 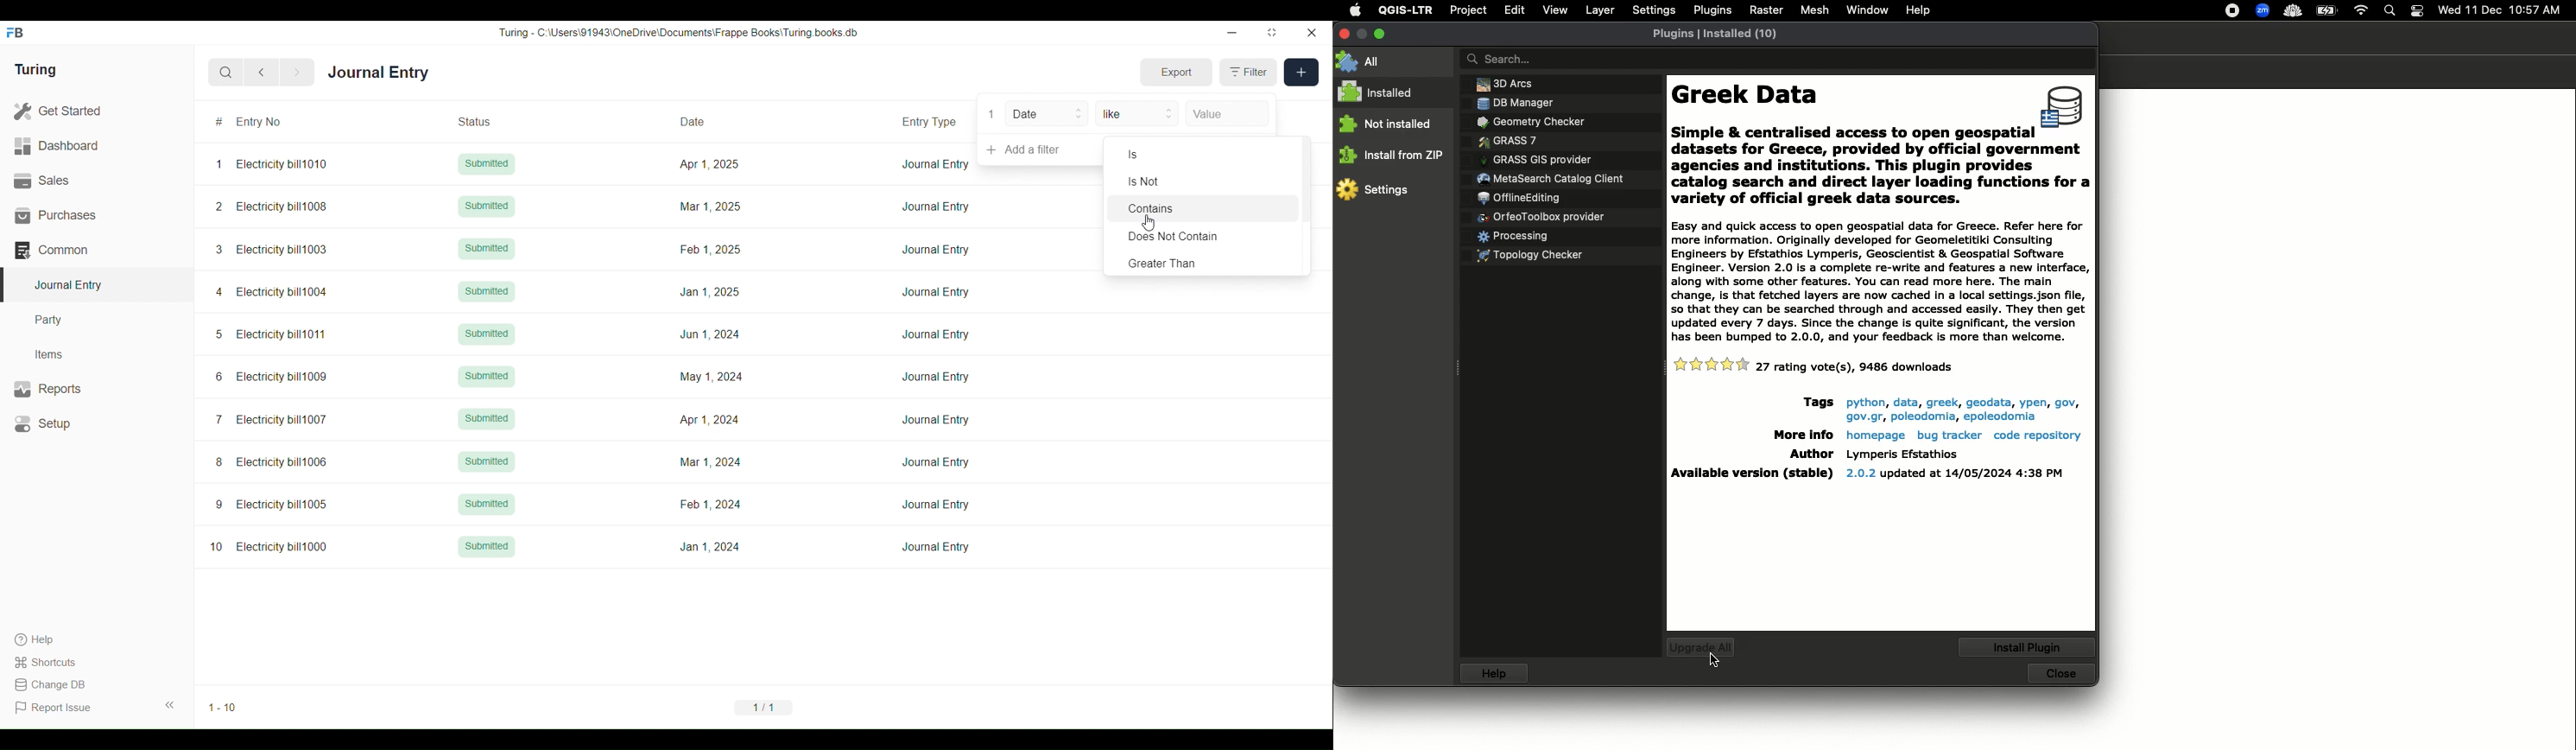 I want to click on 4 Electricity bill1004, so click(x=272, y=292).